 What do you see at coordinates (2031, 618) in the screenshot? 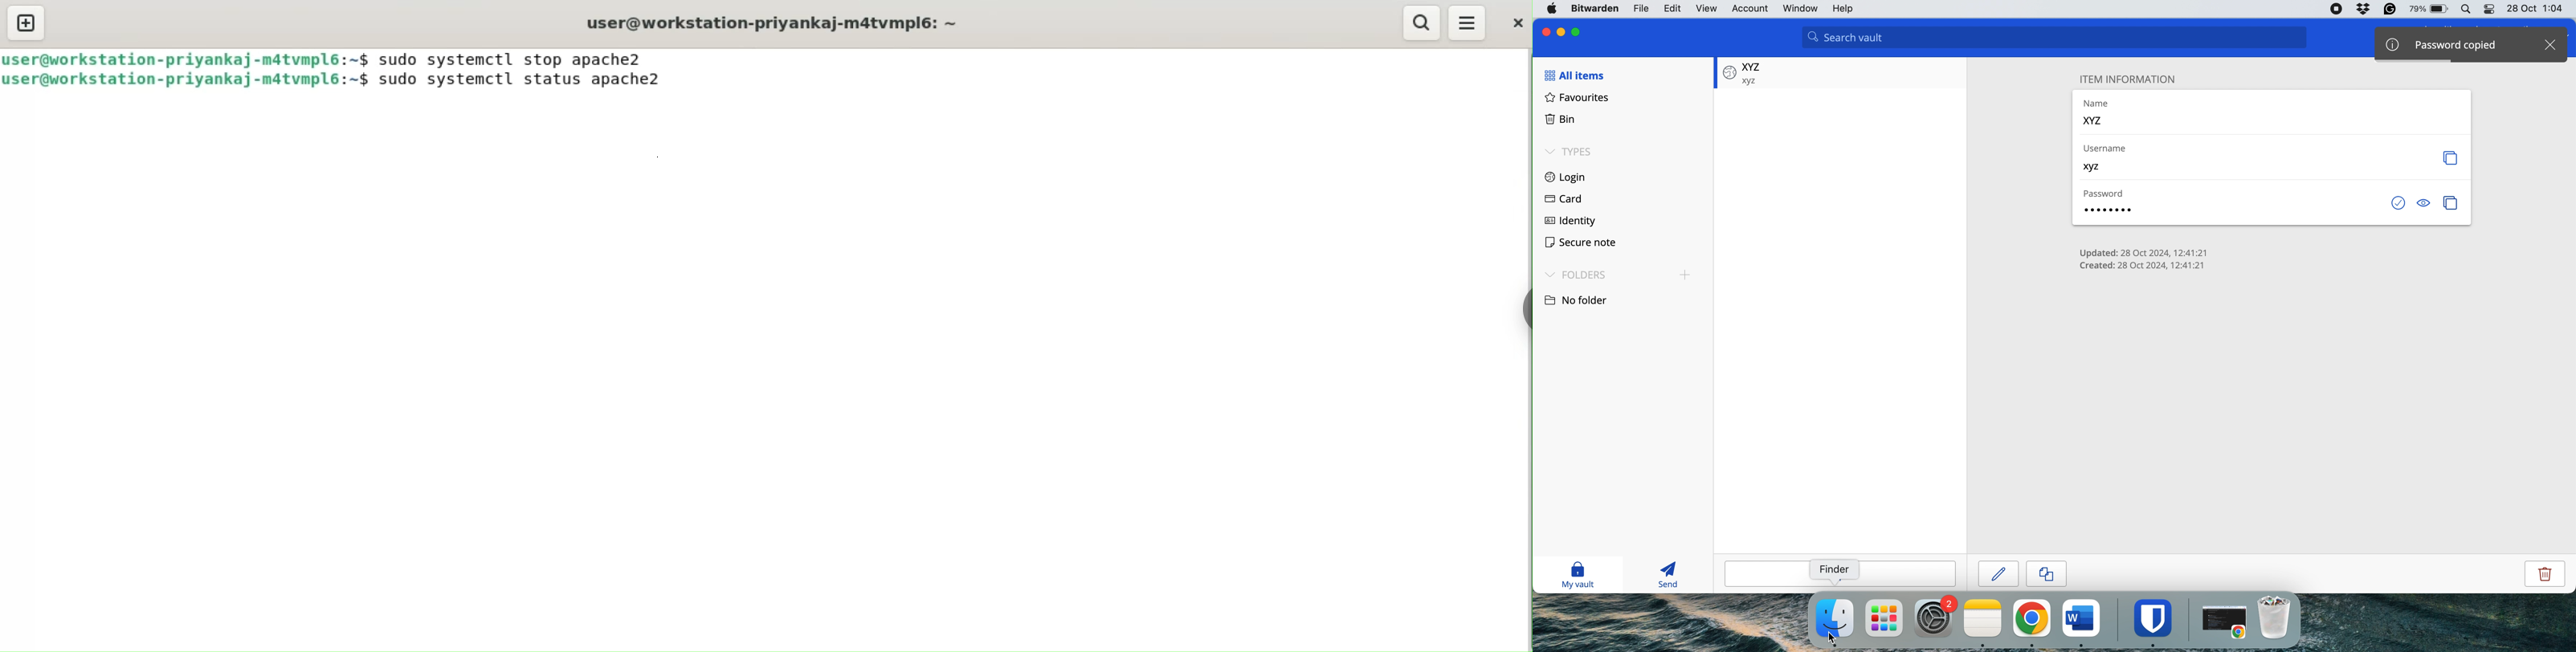
I see `chrome` at bounding box center [2031, 618].